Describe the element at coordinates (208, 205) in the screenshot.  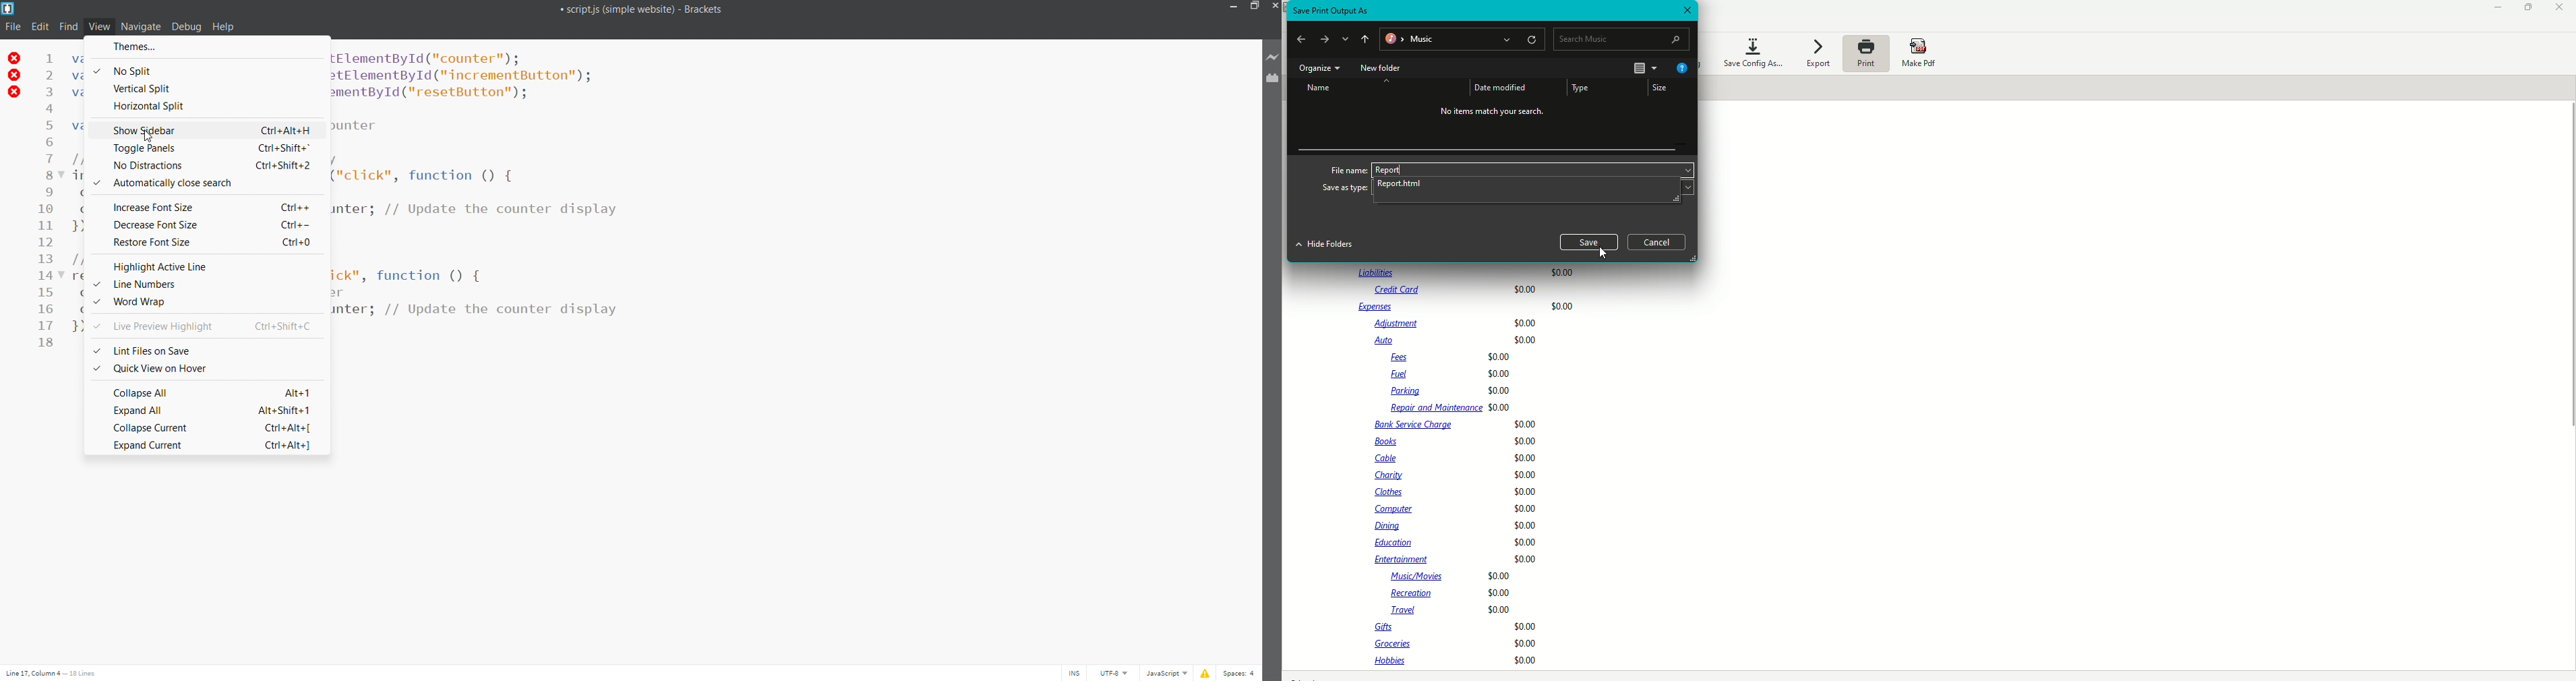
I see `increase font size` at that location.